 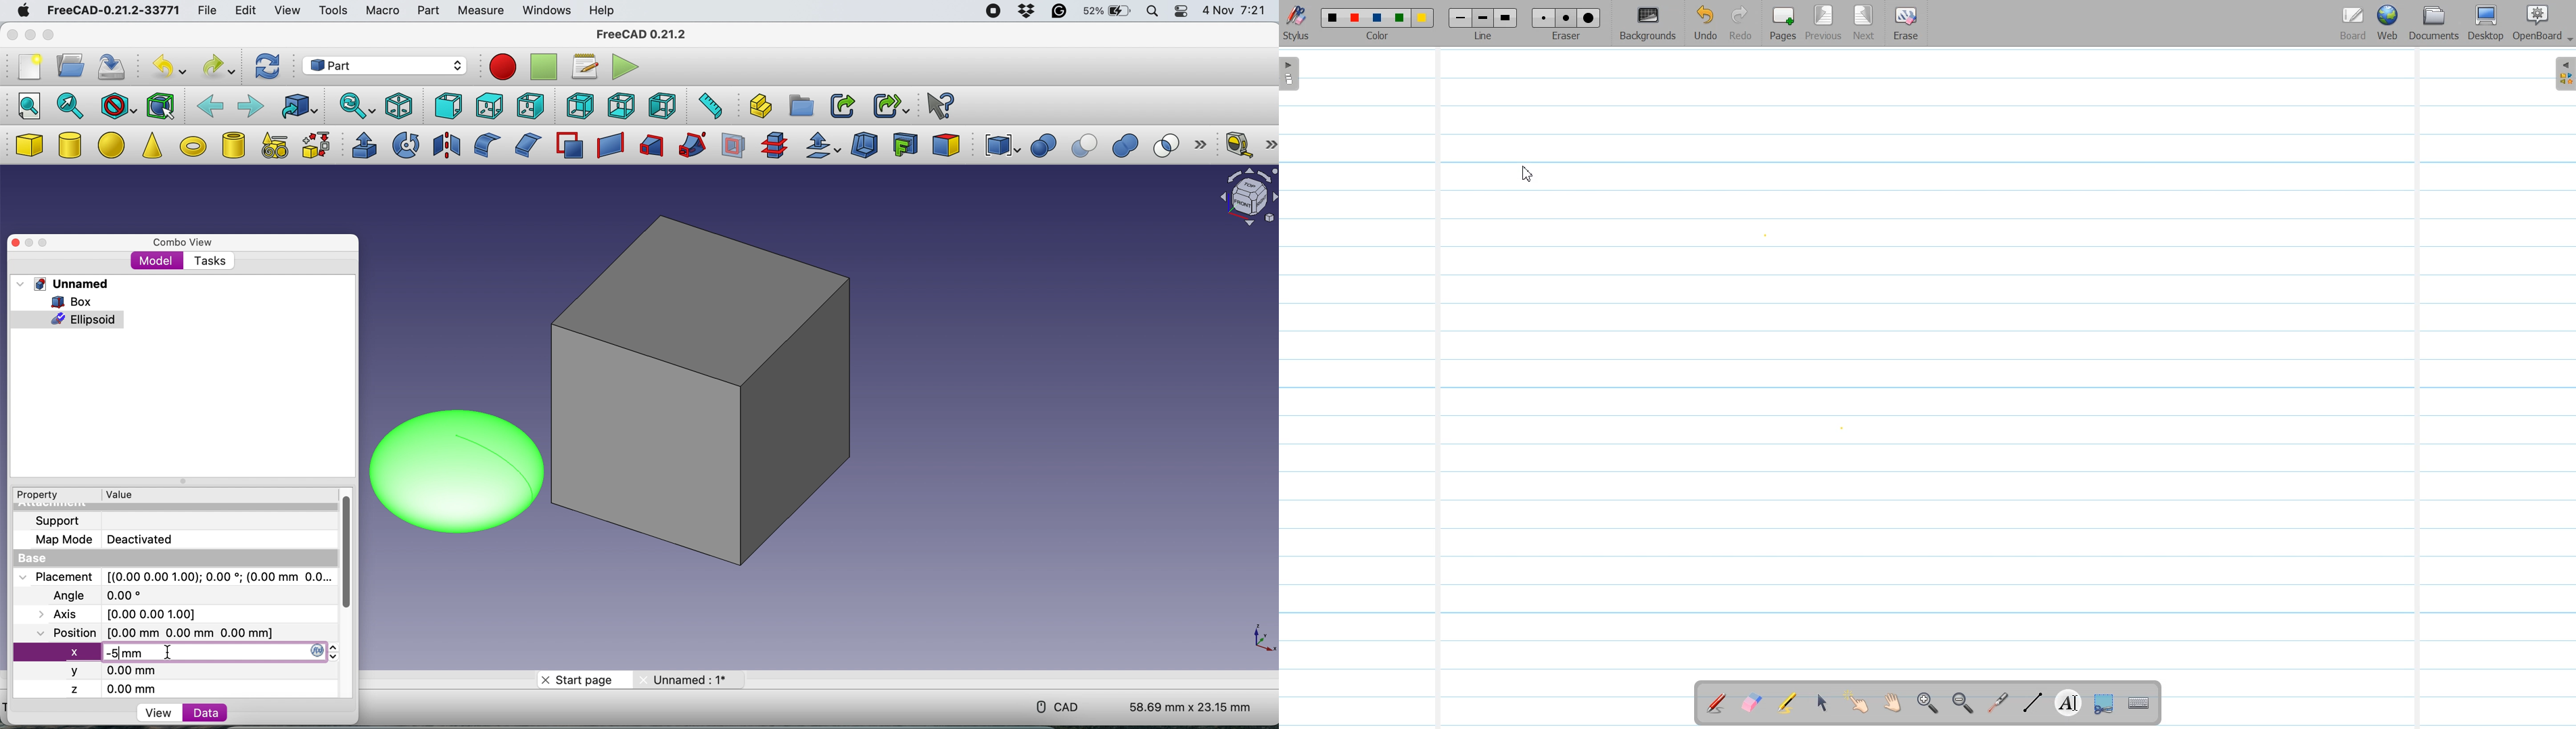 I want to click on ellpsoid, so click(x=68, y=319).